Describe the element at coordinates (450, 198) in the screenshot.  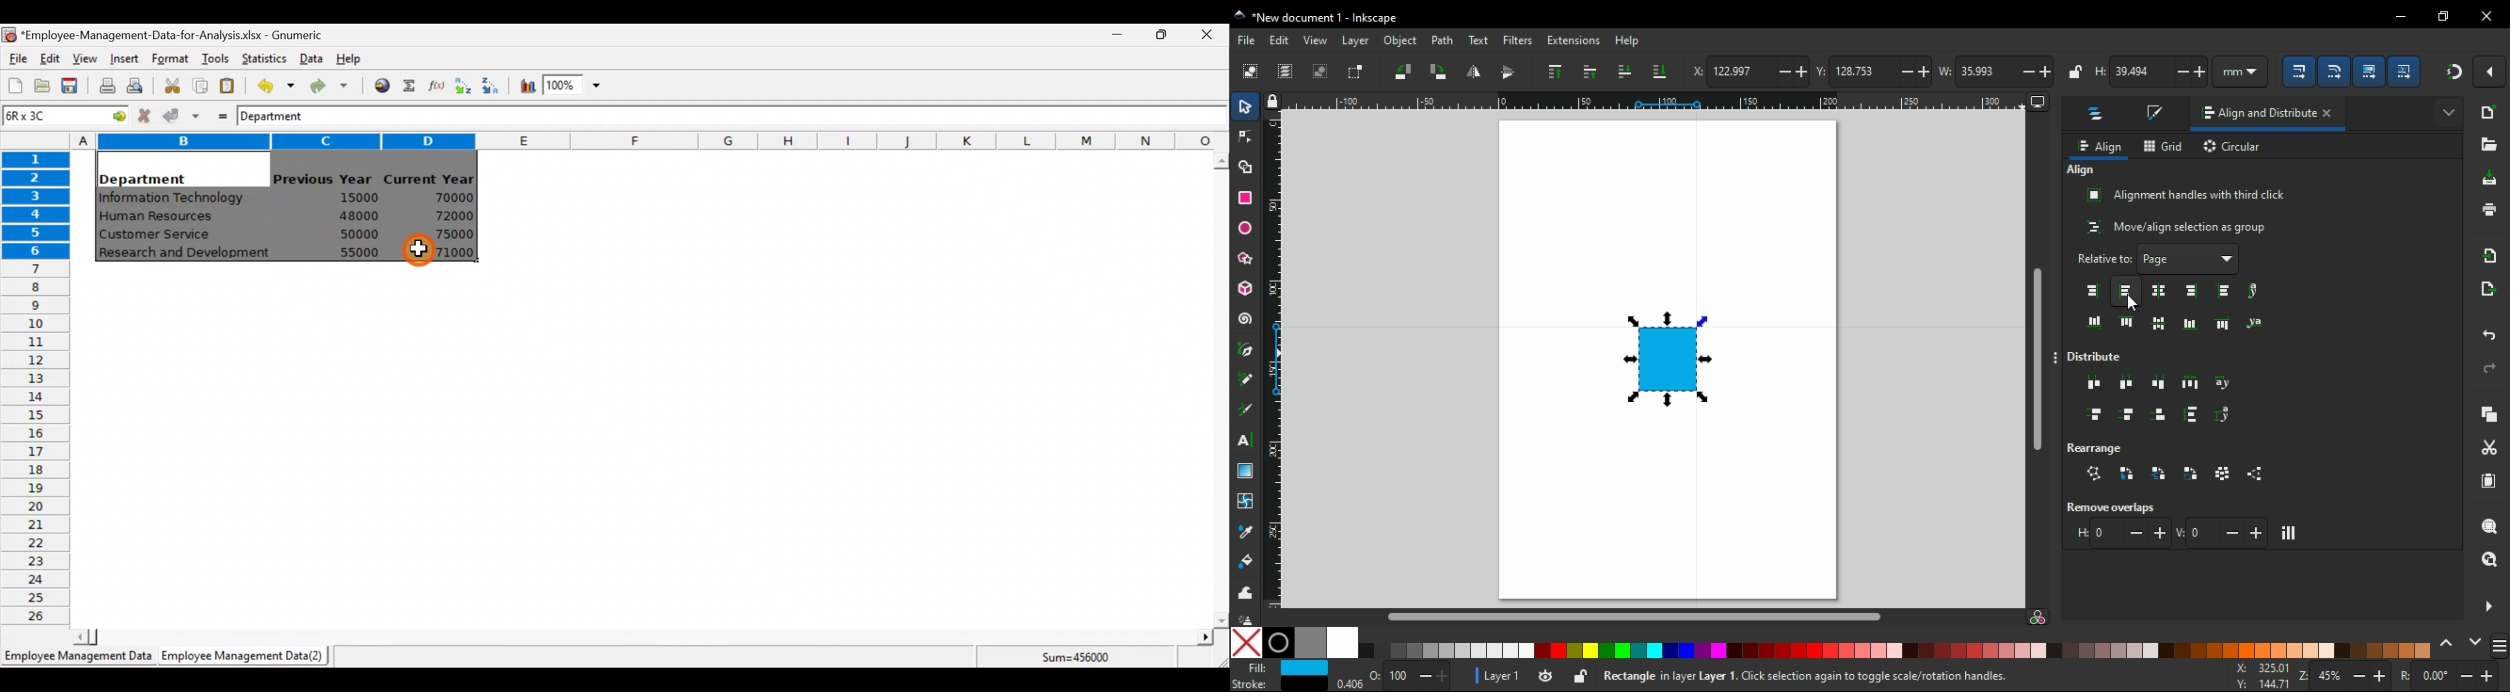
I see `70000` at that location.